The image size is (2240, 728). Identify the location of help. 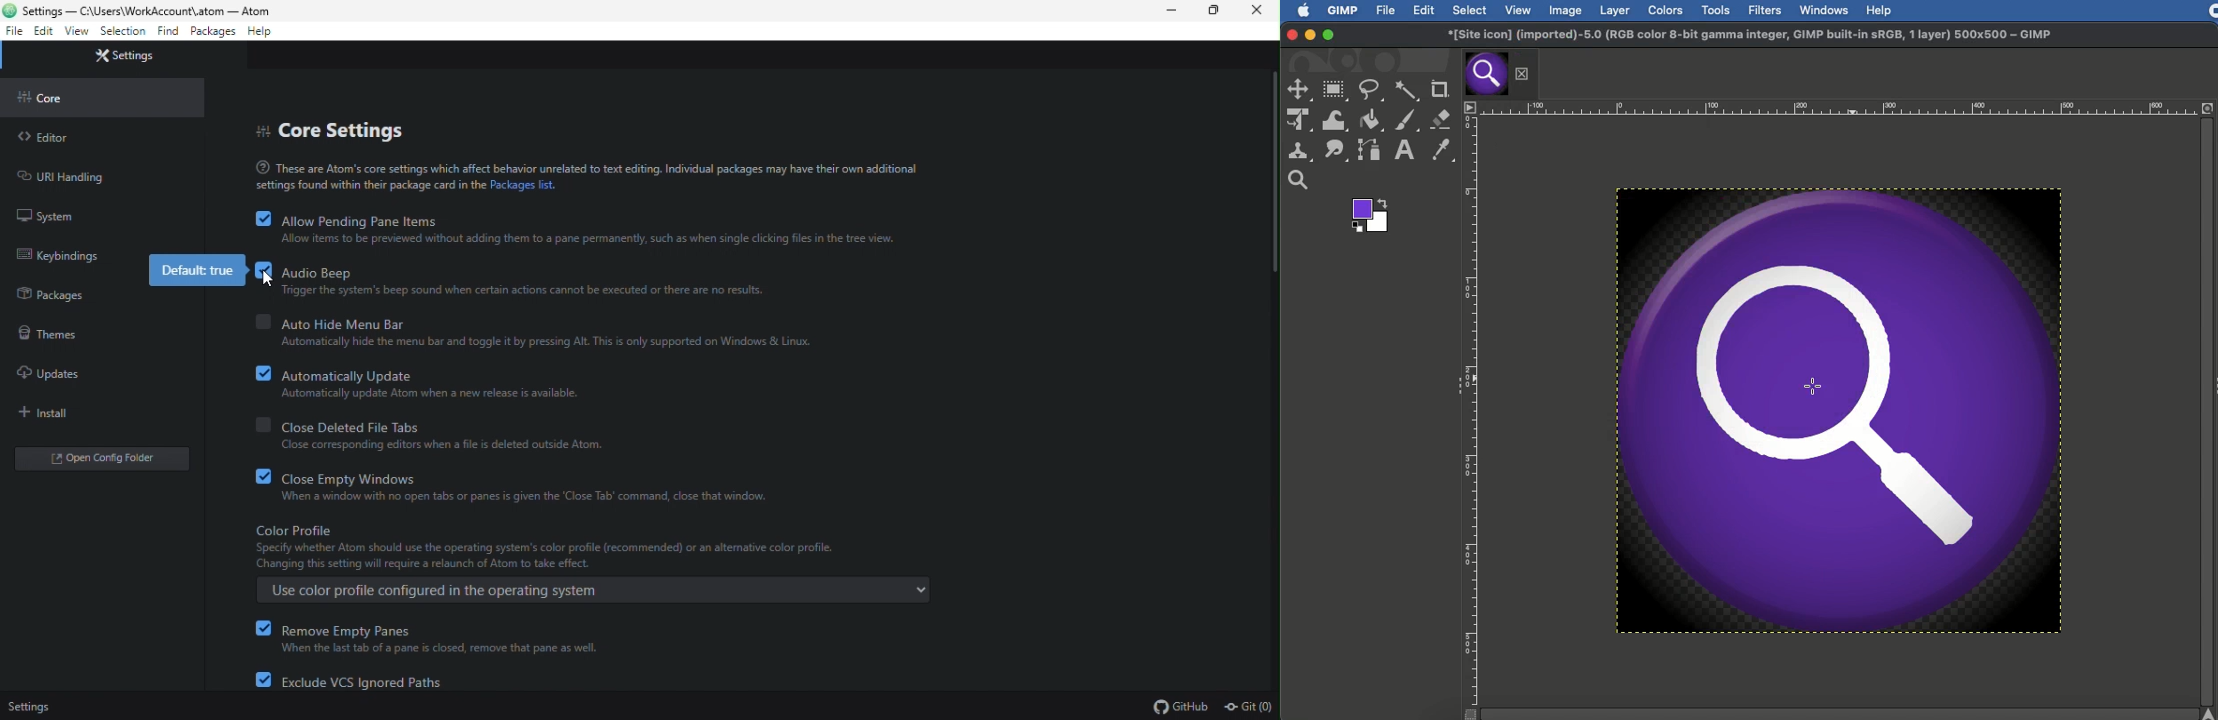
(272, 33).